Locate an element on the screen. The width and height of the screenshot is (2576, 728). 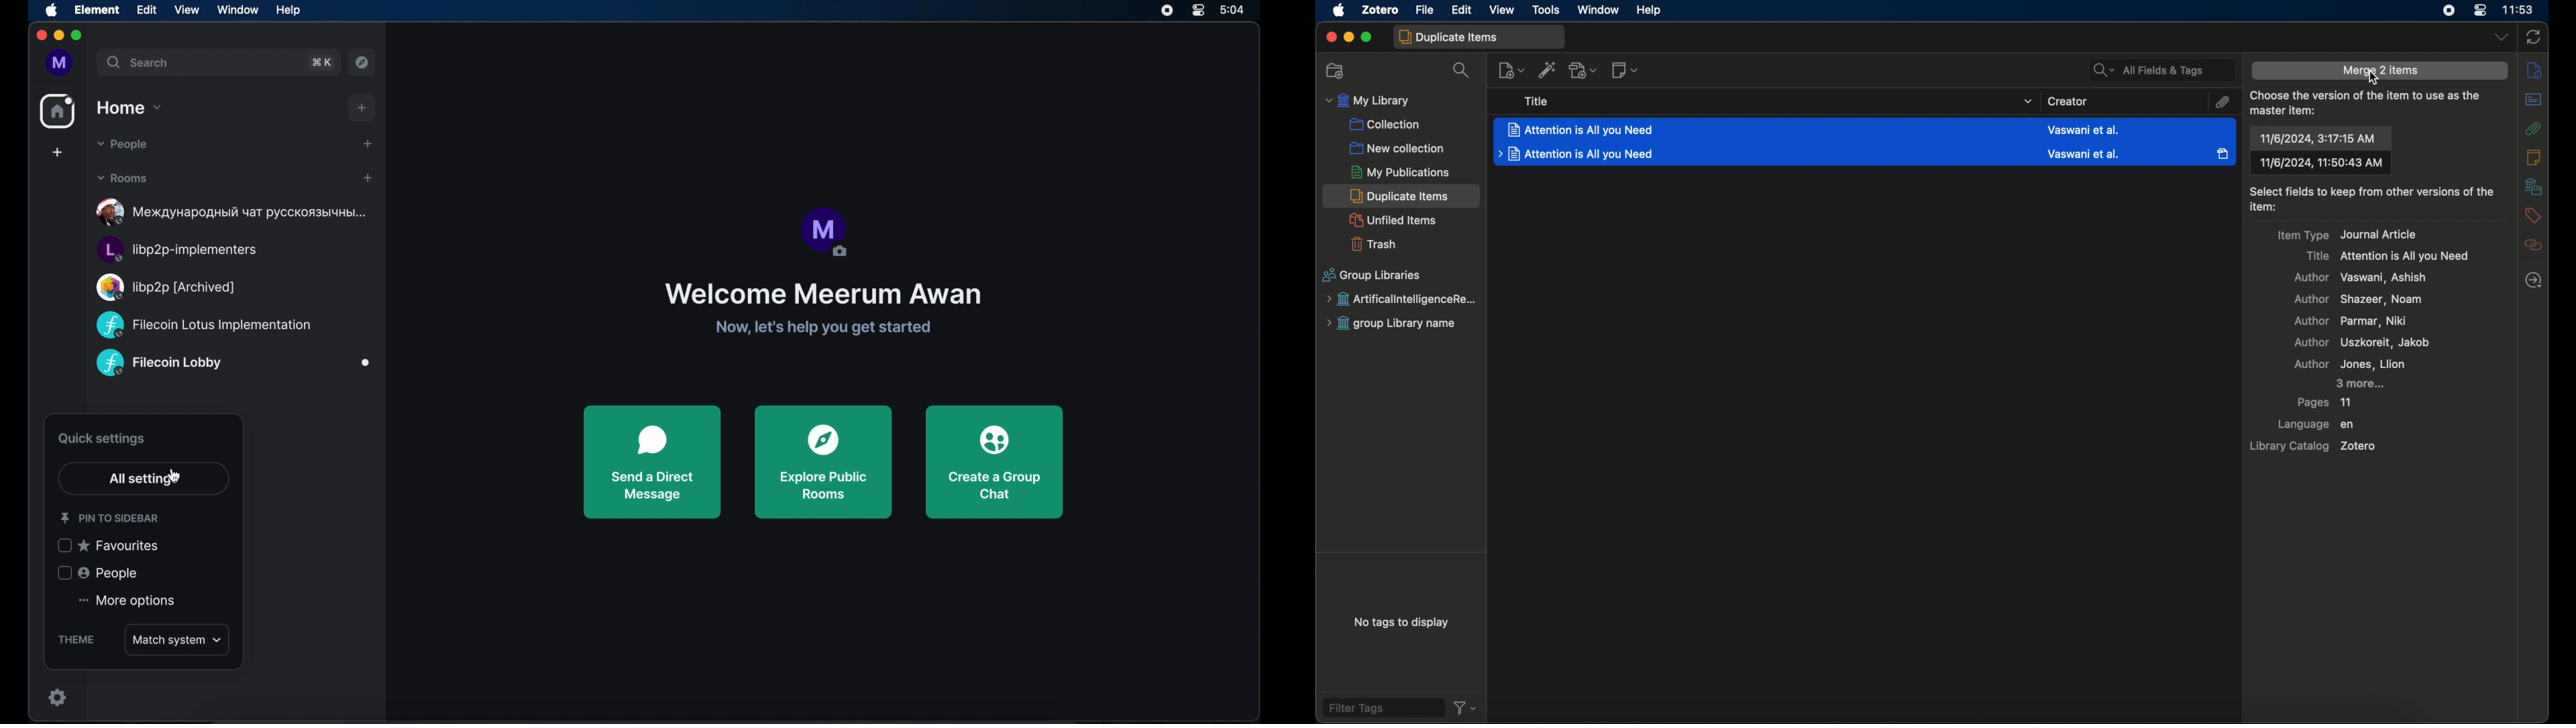
new collection is located at coordinates (1336, 72).